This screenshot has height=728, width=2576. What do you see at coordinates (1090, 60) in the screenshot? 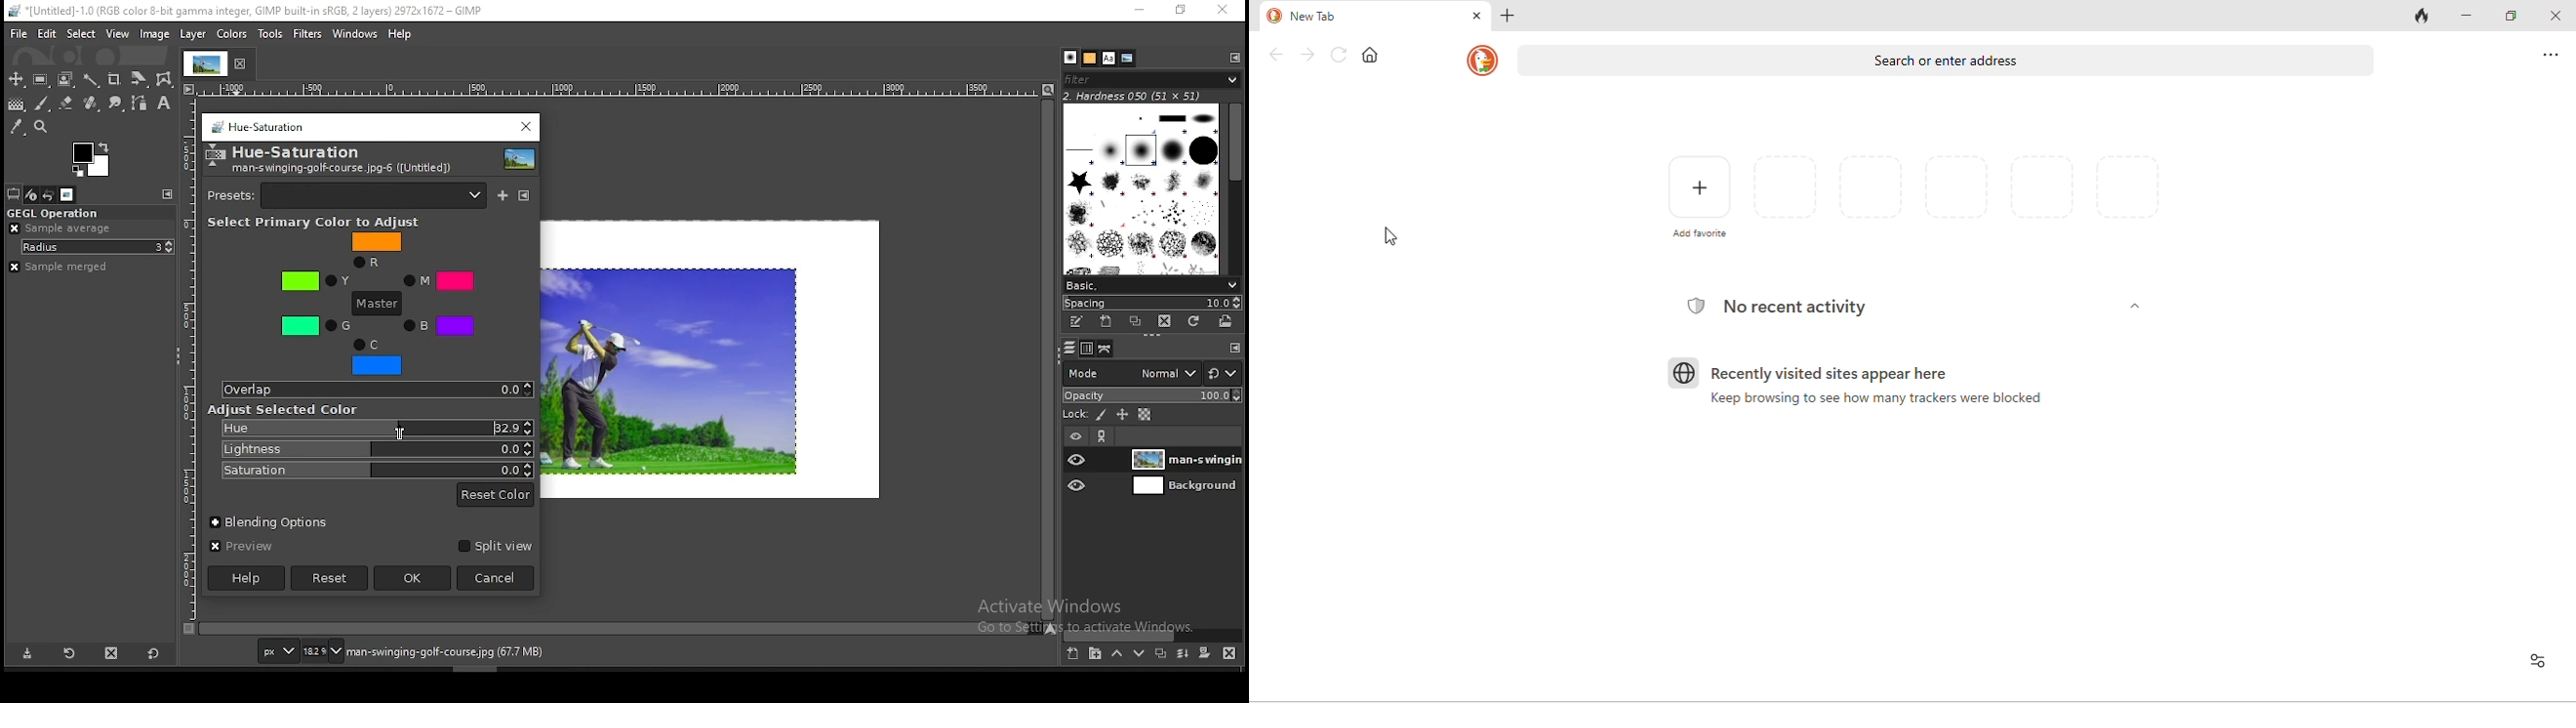
I see `patterns` at bounding box center [1090, 60].